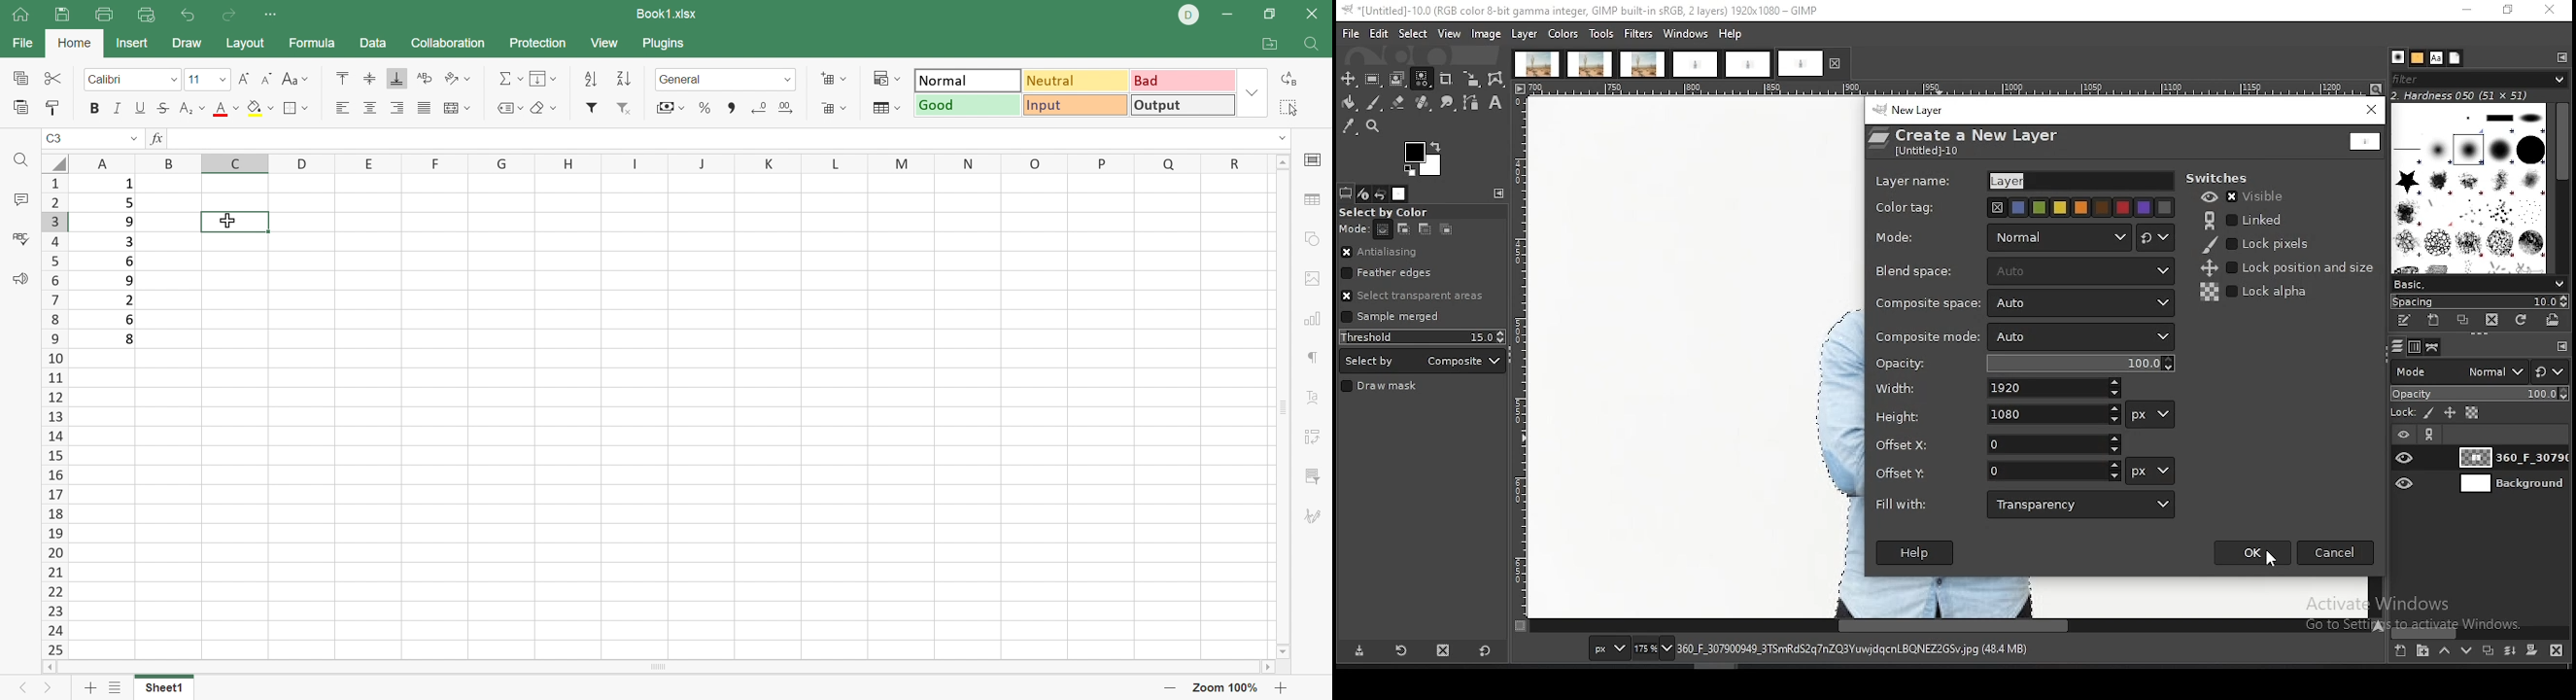  What do you see at coordinates (2510, 457) in the screenshot?
I see `layer` at bounding box center [2510, 457].